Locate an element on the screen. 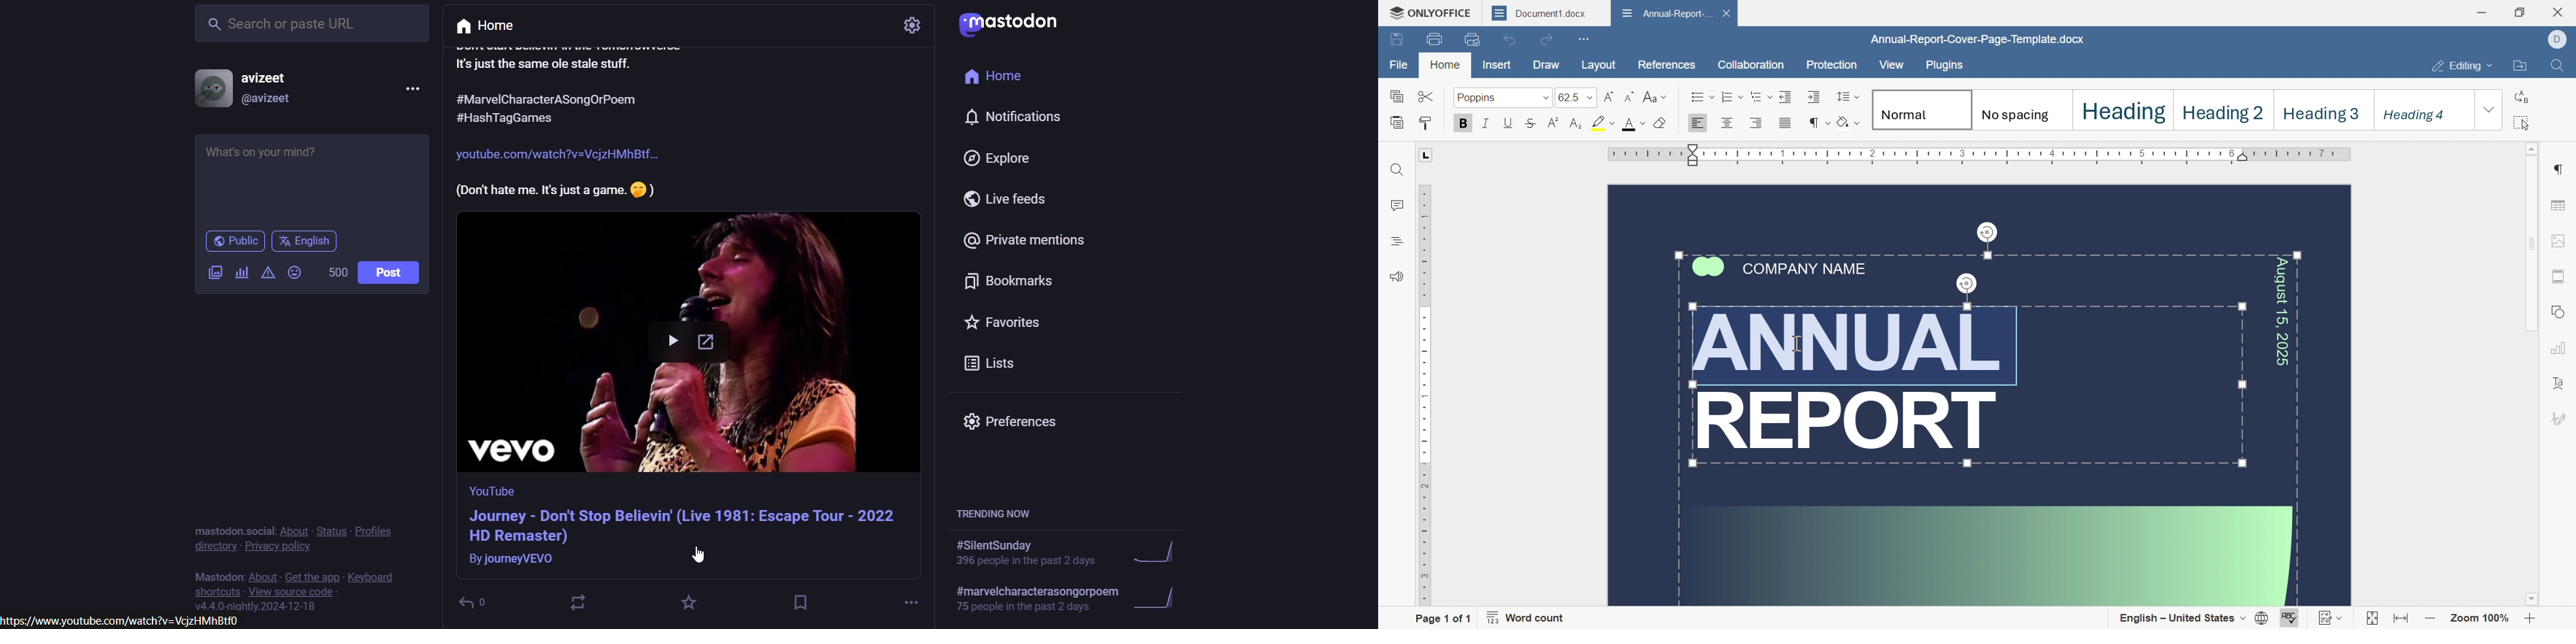  bookmarks is located at coordinates (1021, 280).